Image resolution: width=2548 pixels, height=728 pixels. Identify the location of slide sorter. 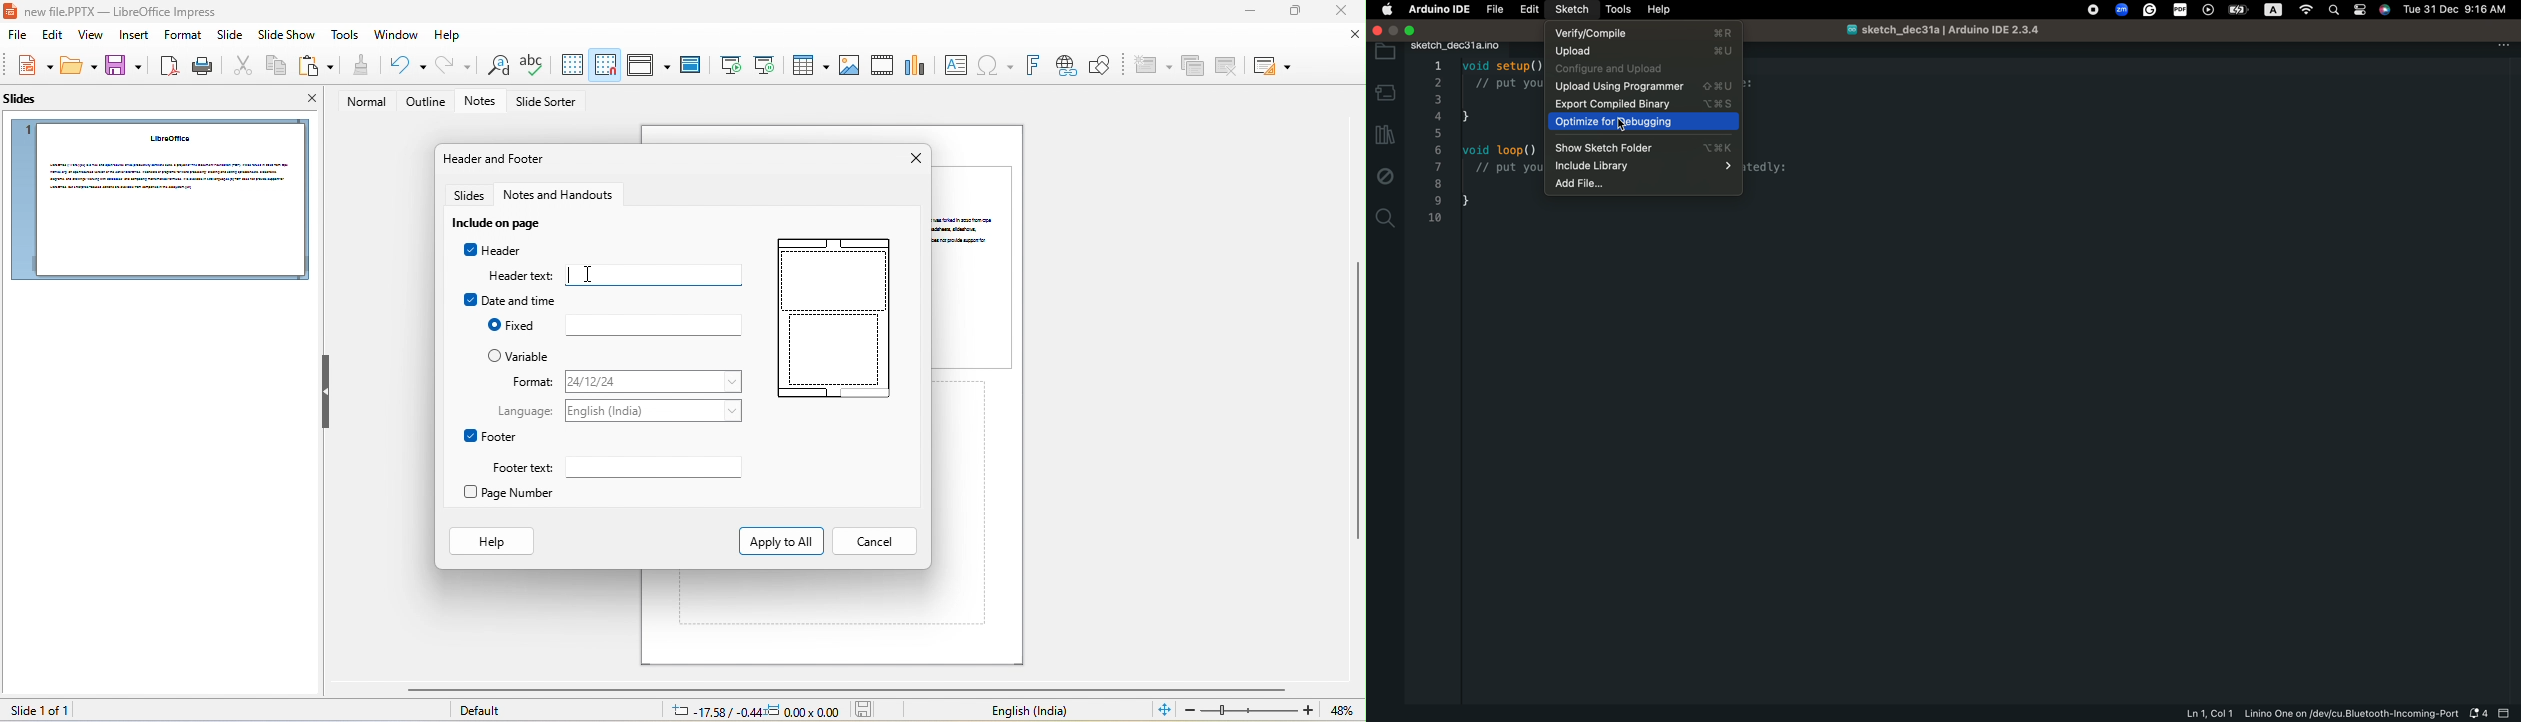
(549, 103).